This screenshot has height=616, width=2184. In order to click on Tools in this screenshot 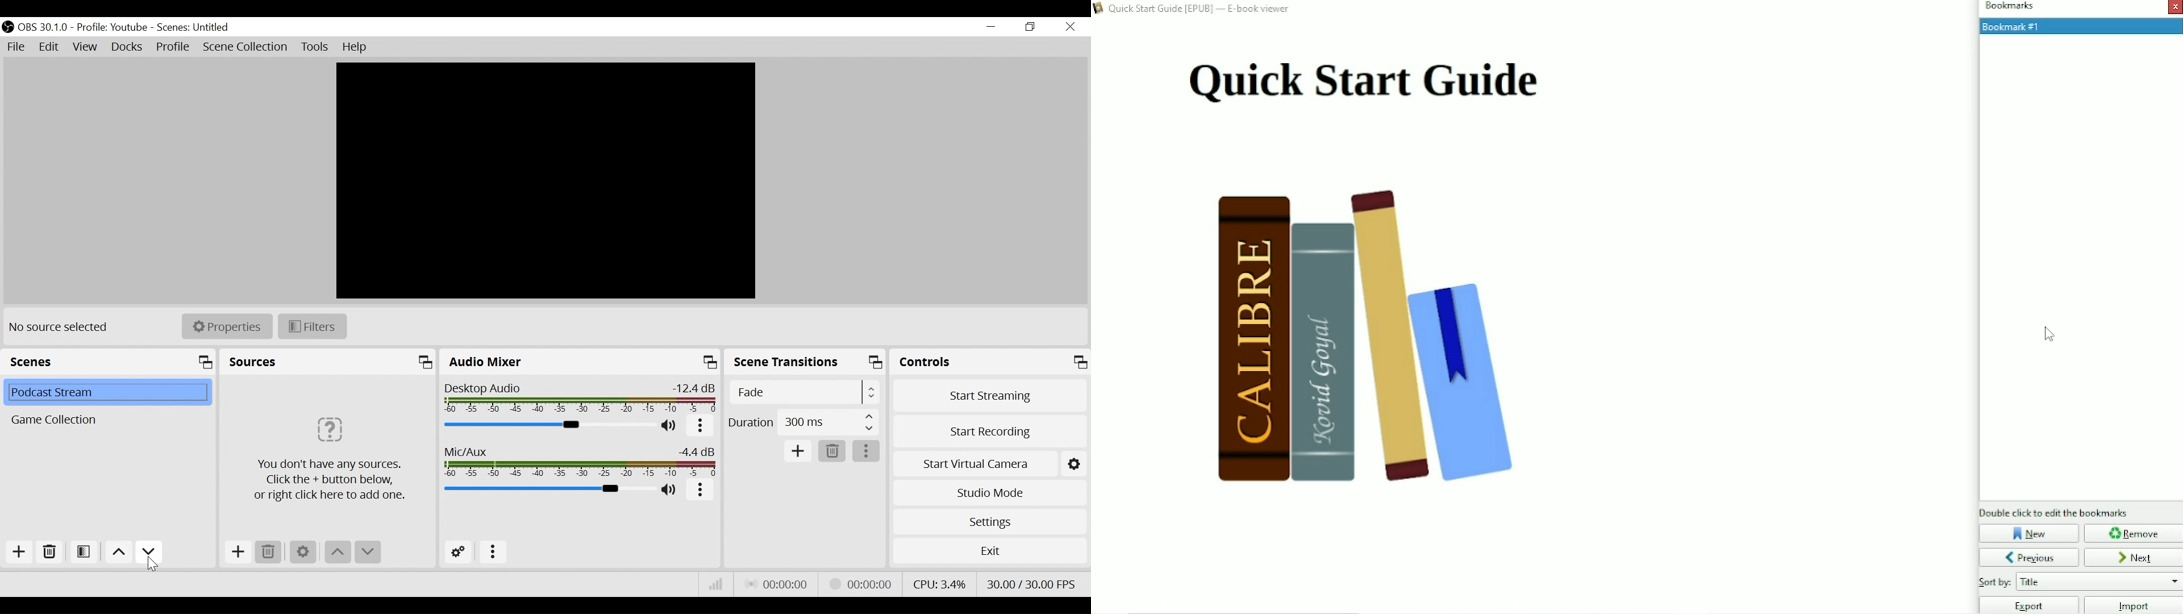, I will do `click(315, 47)`.